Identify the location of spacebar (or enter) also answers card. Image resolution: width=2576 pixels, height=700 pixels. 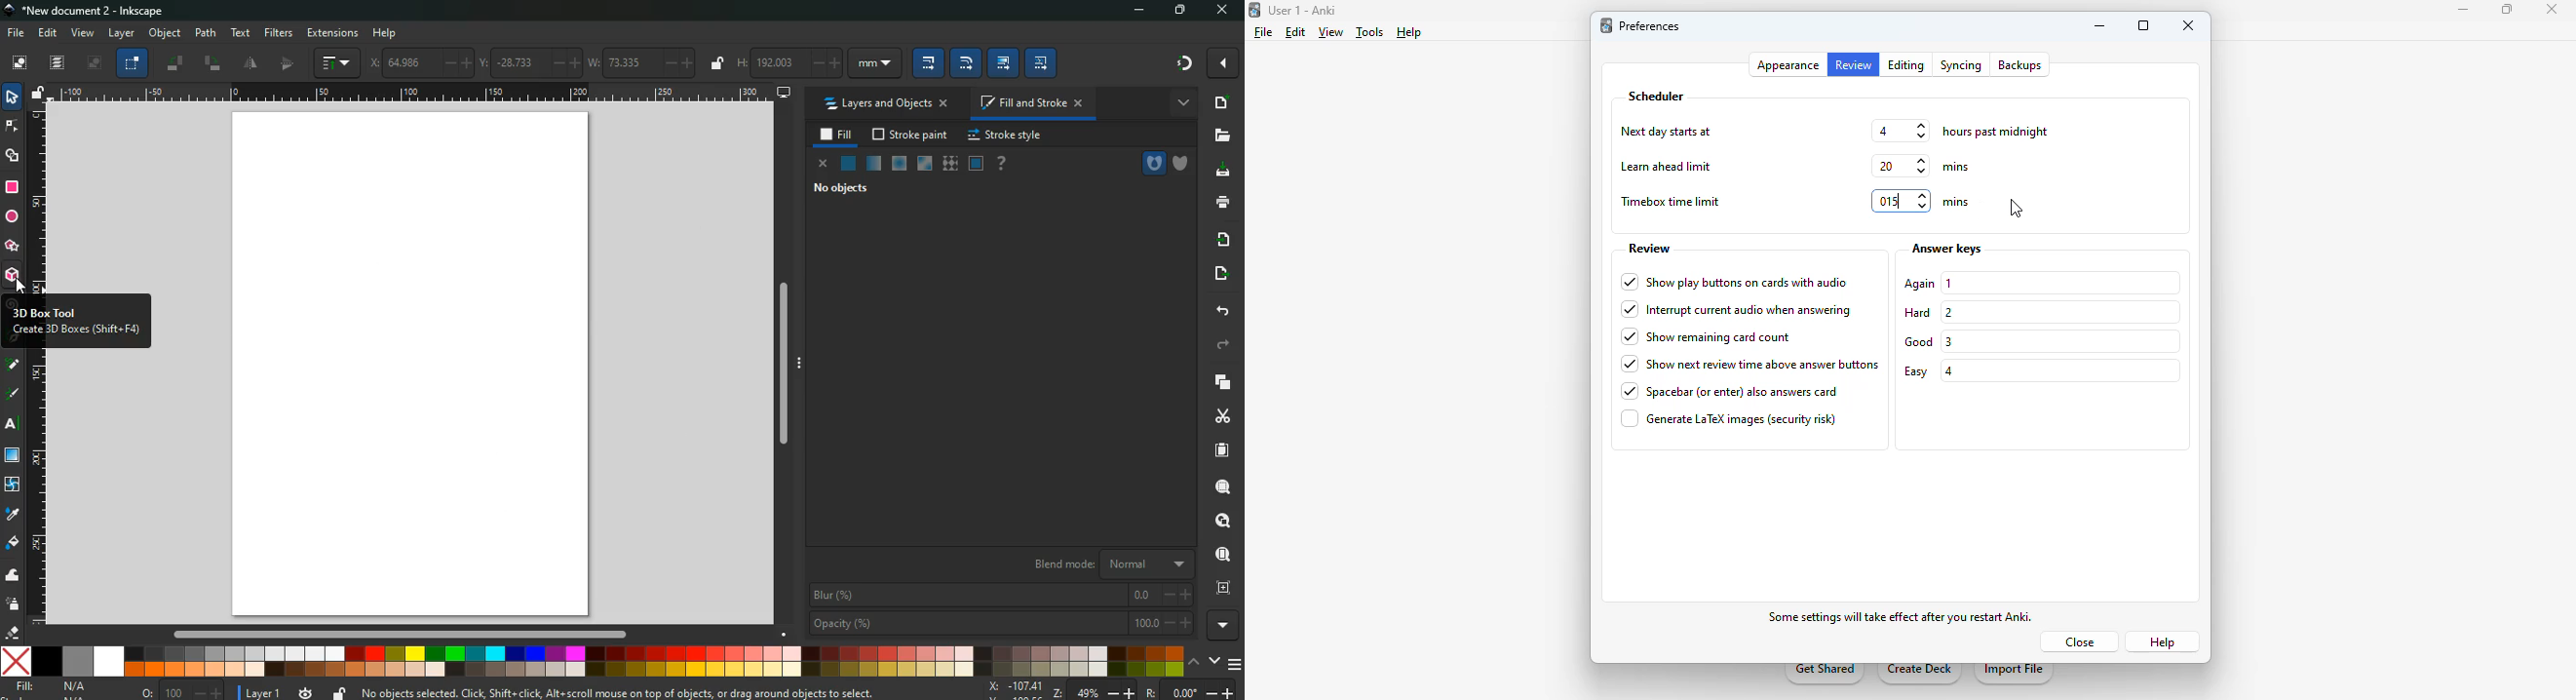
(1730, 392).